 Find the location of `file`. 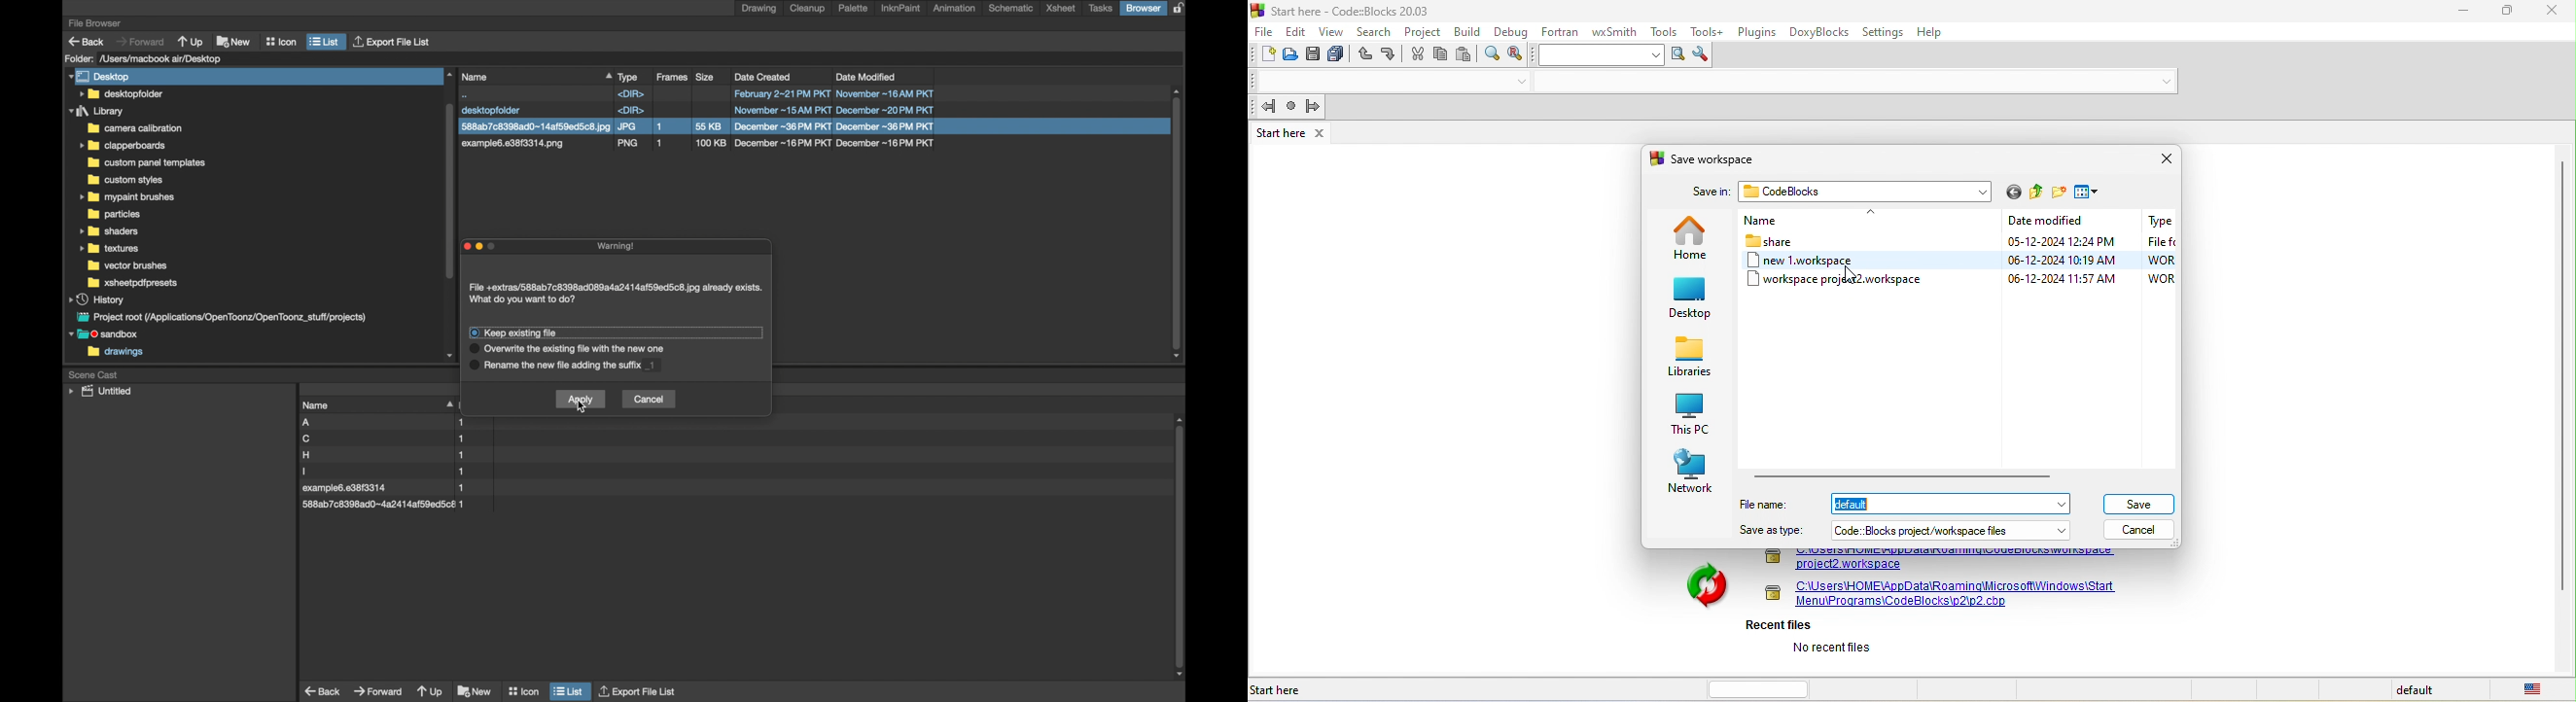

file is located at coordinates (383, 455).